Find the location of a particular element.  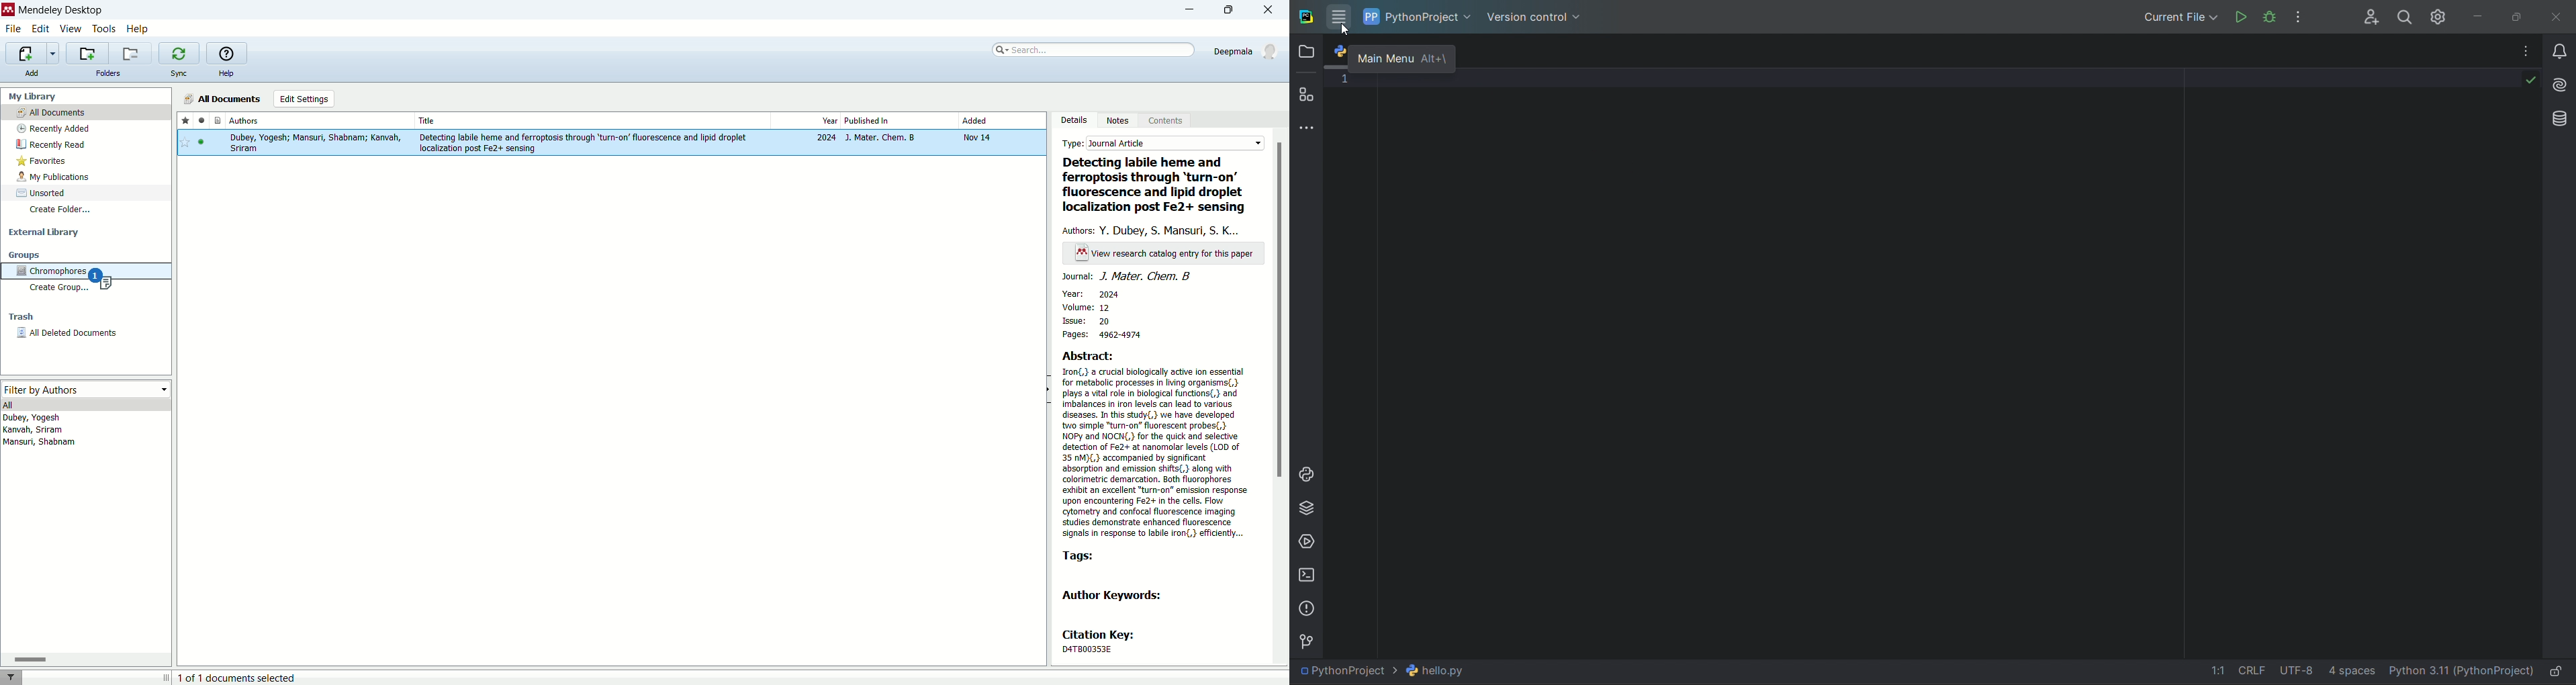

unsorted is located at coordinates (41, 193).